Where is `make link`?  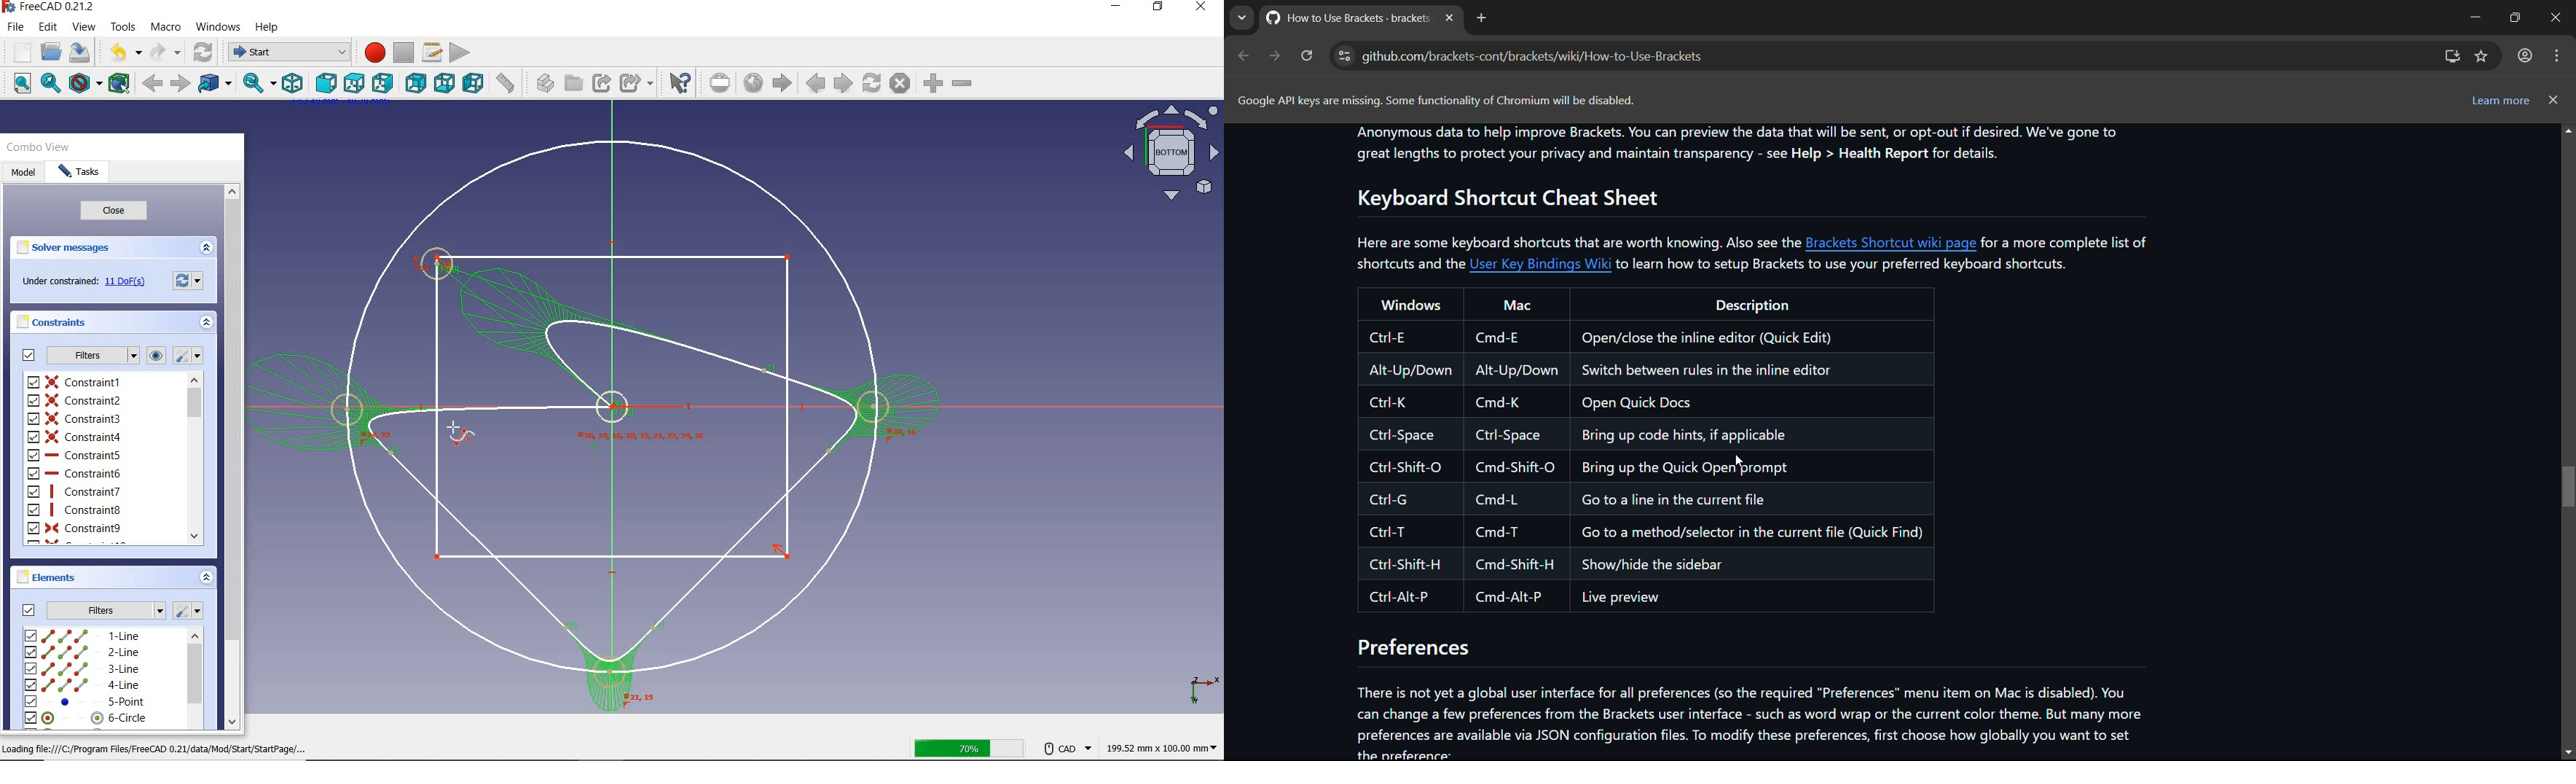 make link is located at coordinates (601, 82).